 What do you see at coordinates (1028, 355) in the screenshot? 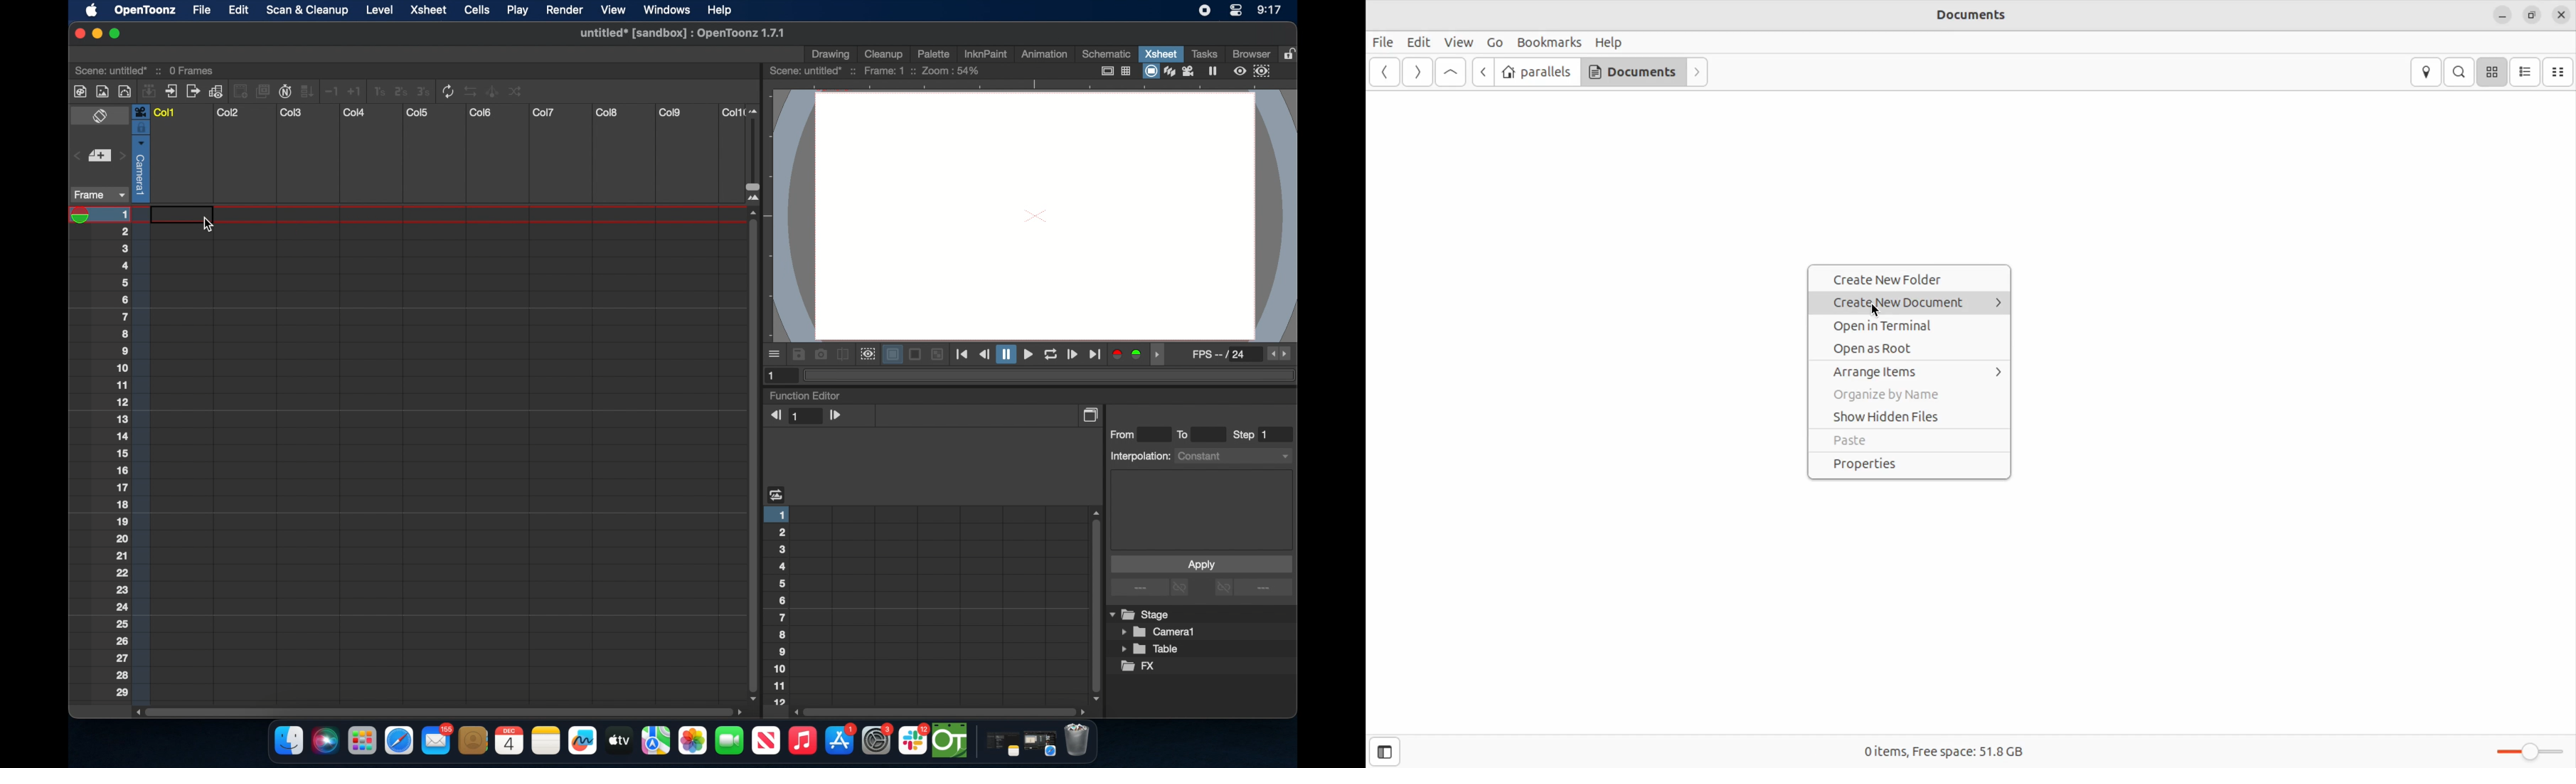
I see `playback controls` at bounding box center [1028, 355].